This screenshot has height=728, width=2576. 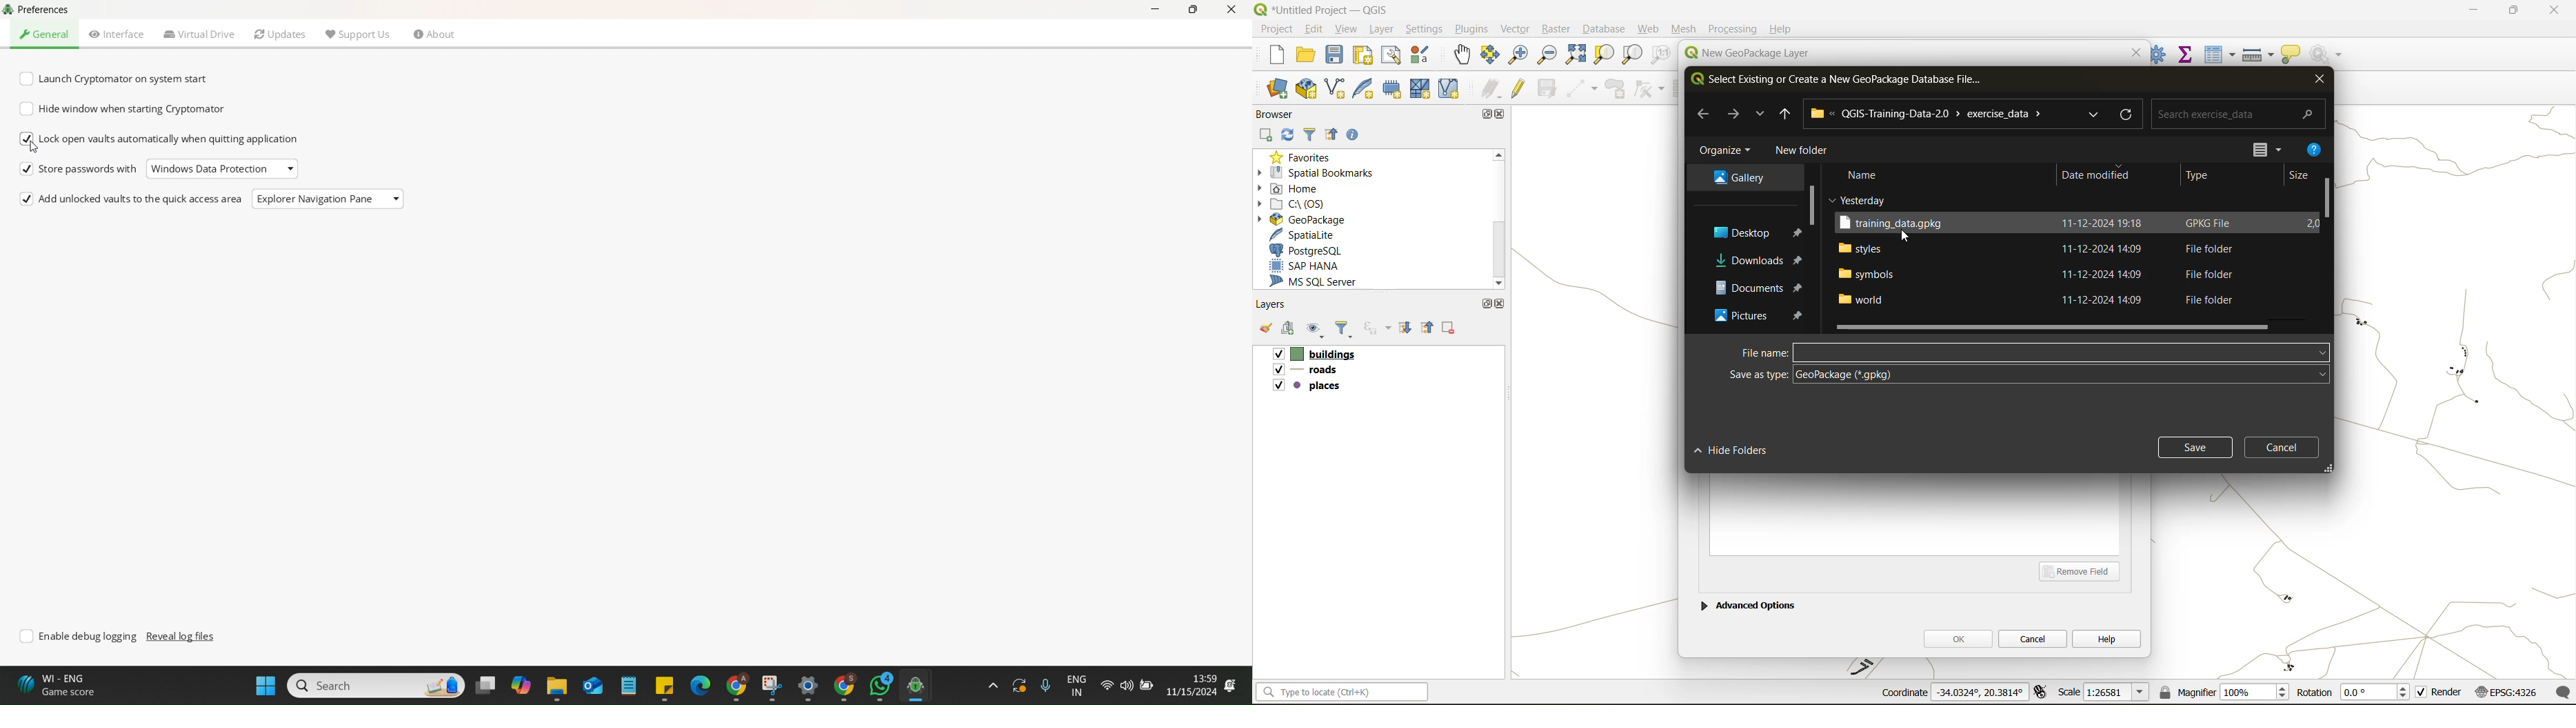 I want to click on c\:os, so click(x=1304, y=203).